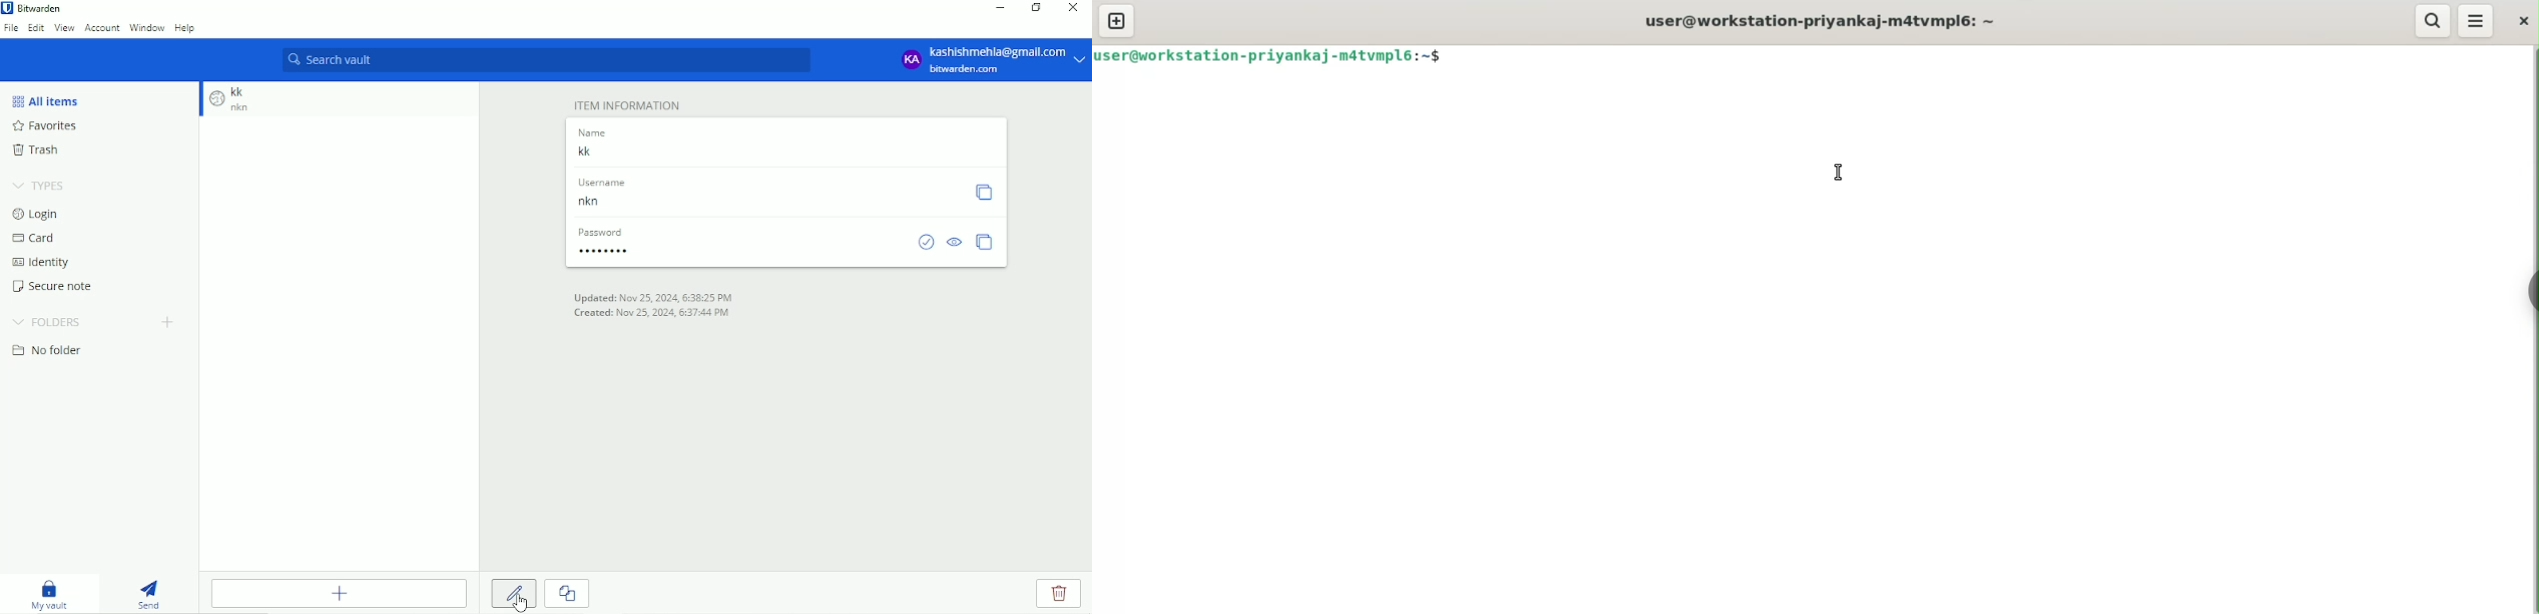  I want to click on Item Information, so click(627, 105).